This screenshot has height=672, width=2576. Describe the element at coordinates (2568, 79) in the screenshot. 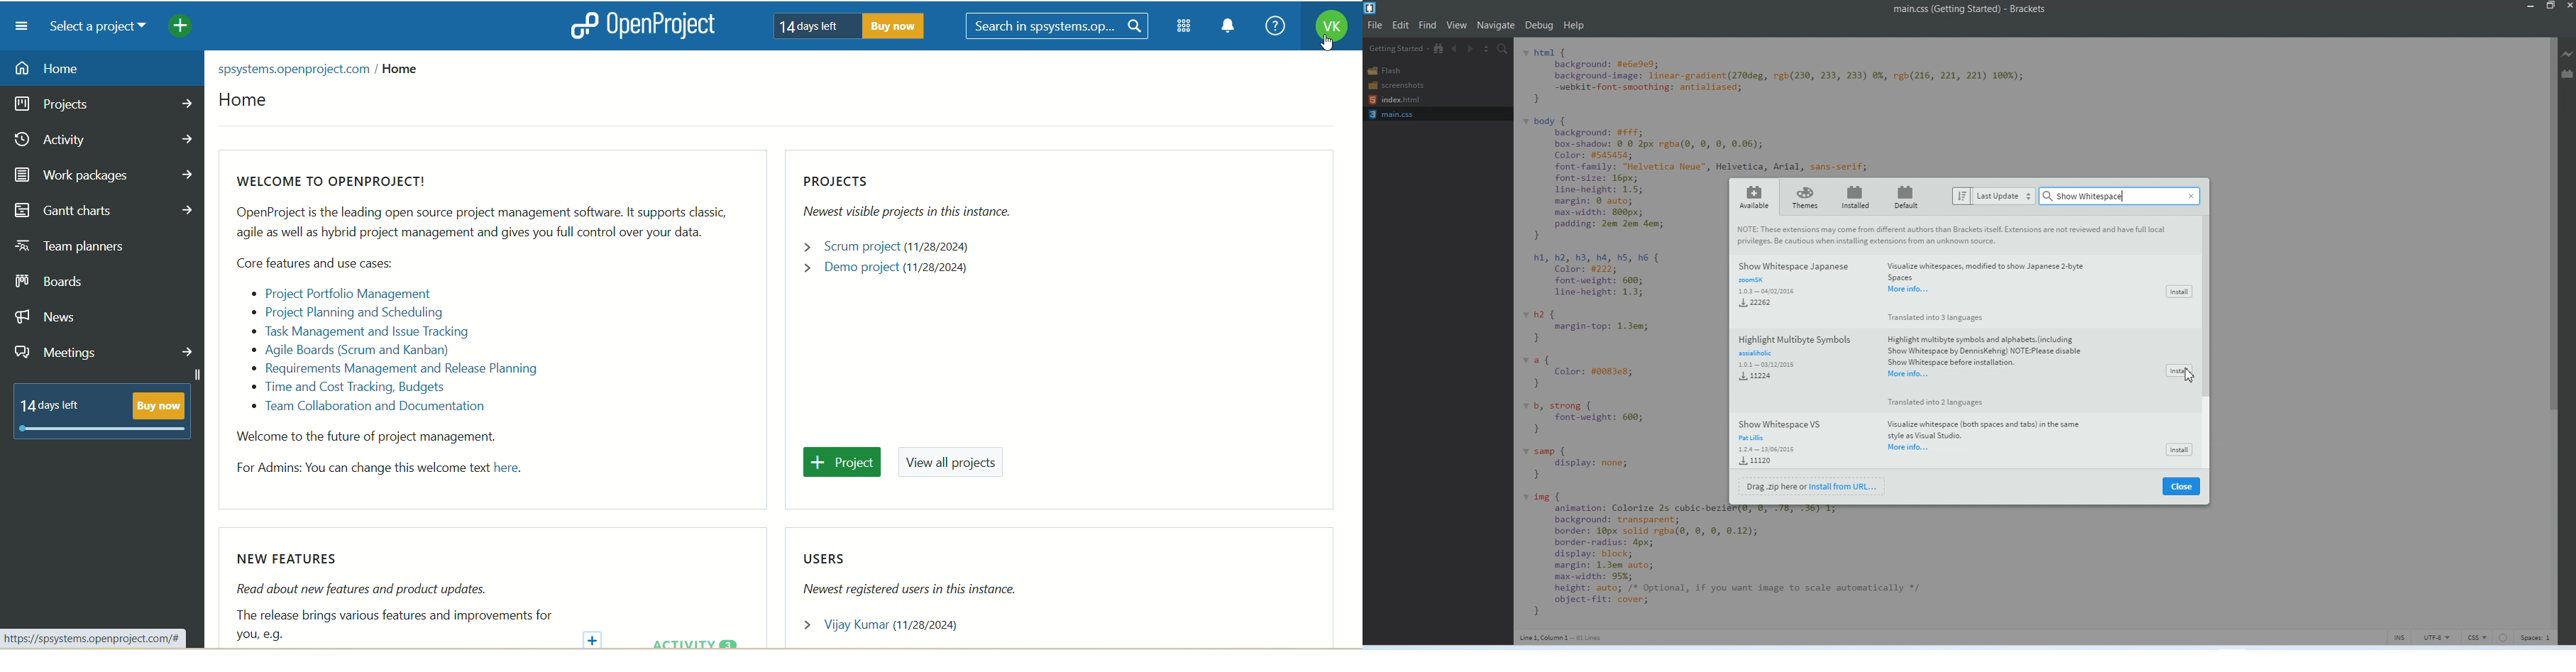

I see `Extension Manager` at that location.